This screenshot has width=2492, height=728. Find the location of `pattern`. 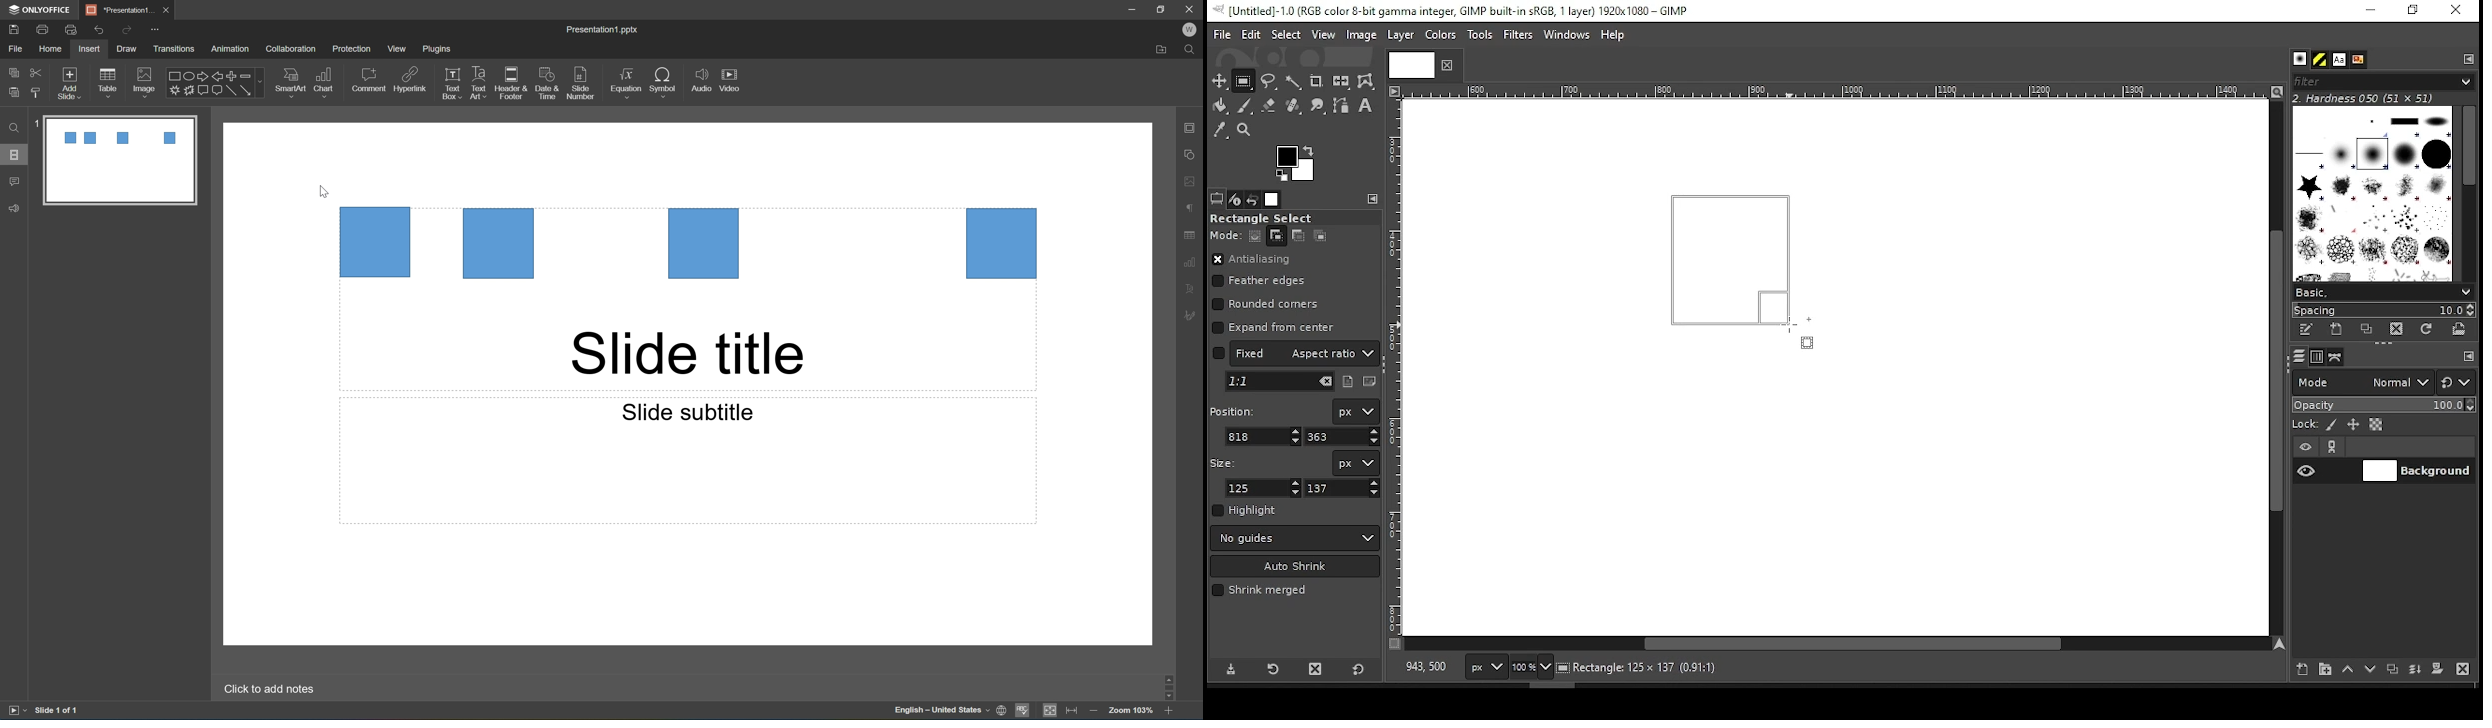

pattern is located at coordinates (2320, 60).